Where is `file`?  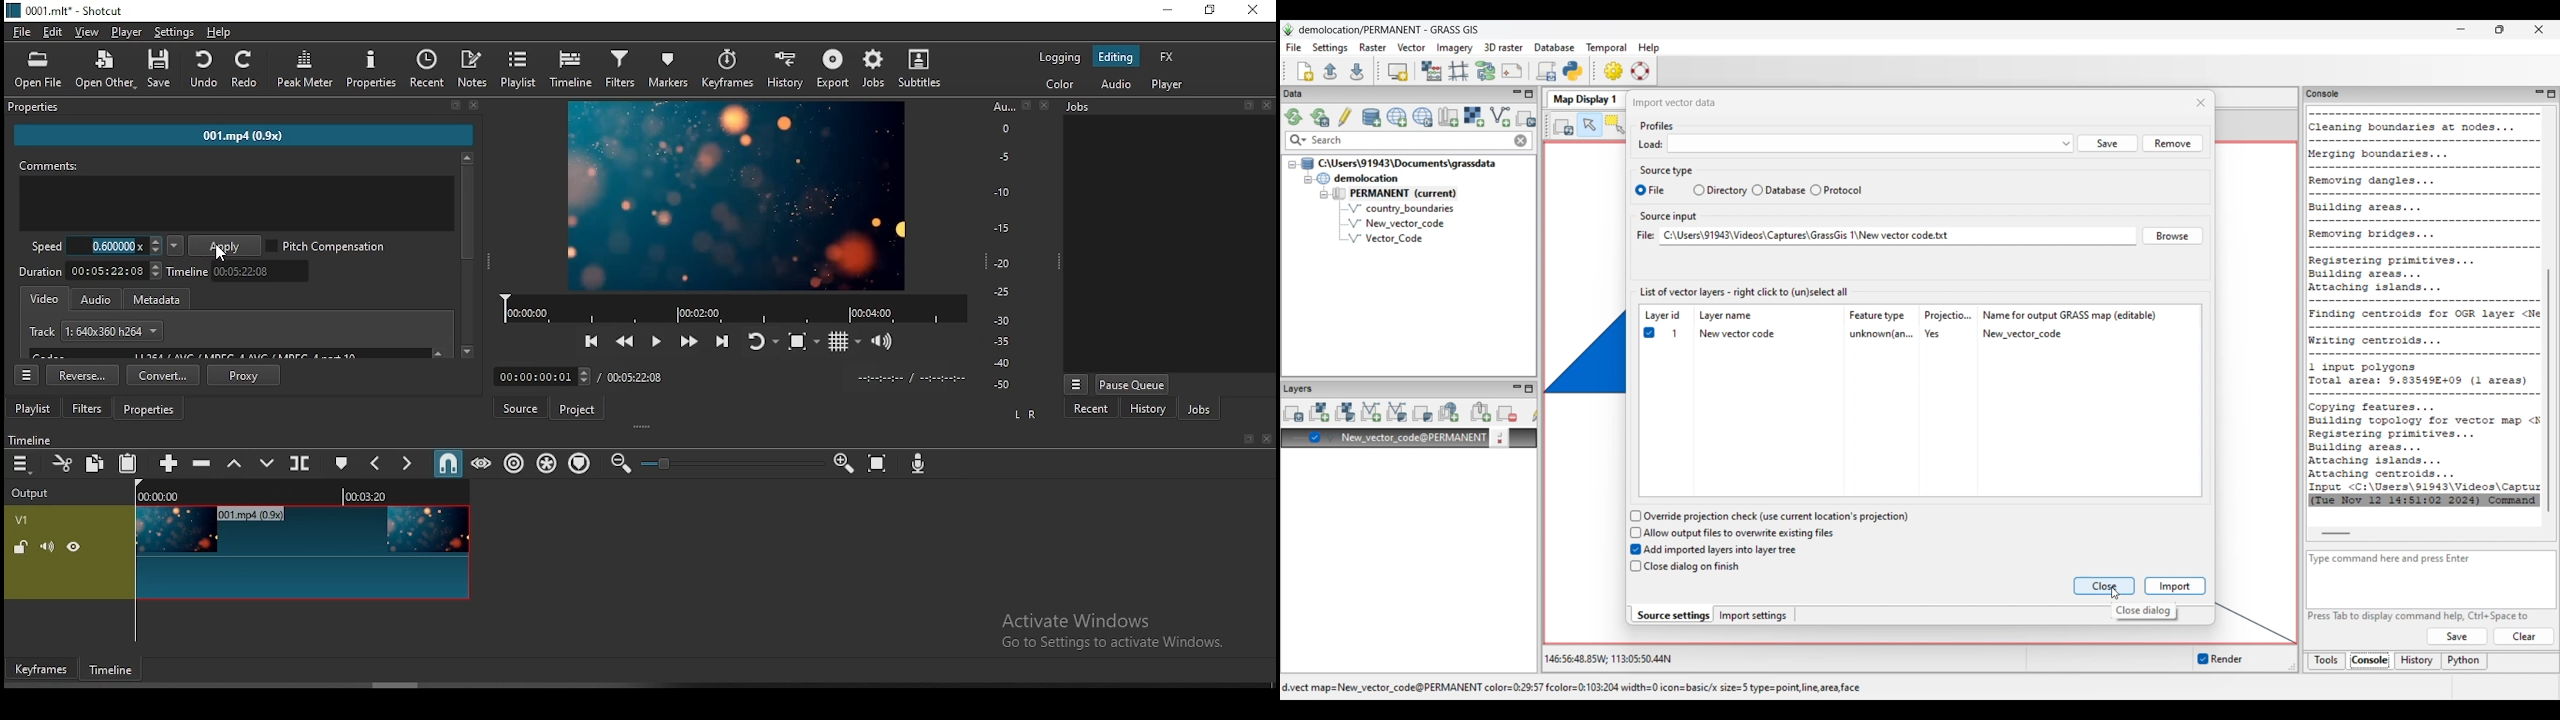 file is located at coordinates (23, 32).